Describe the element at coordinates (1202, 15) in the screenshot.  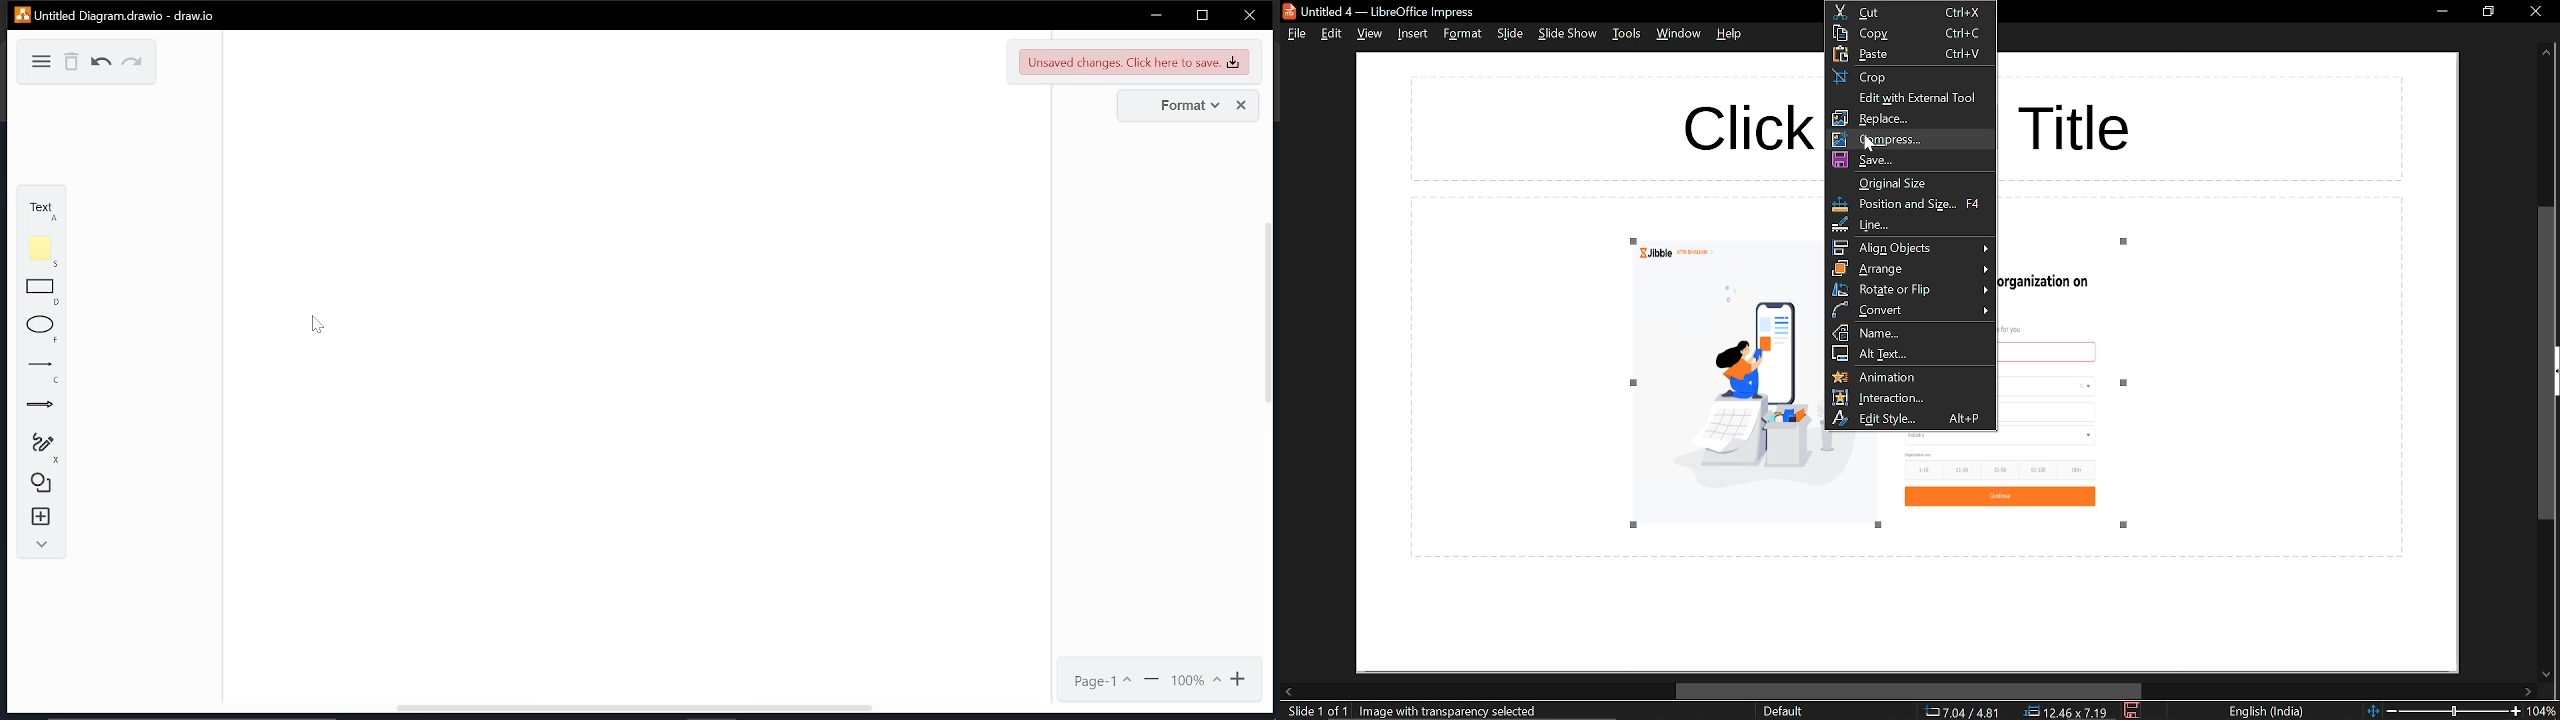
I see `restore down` at that location.